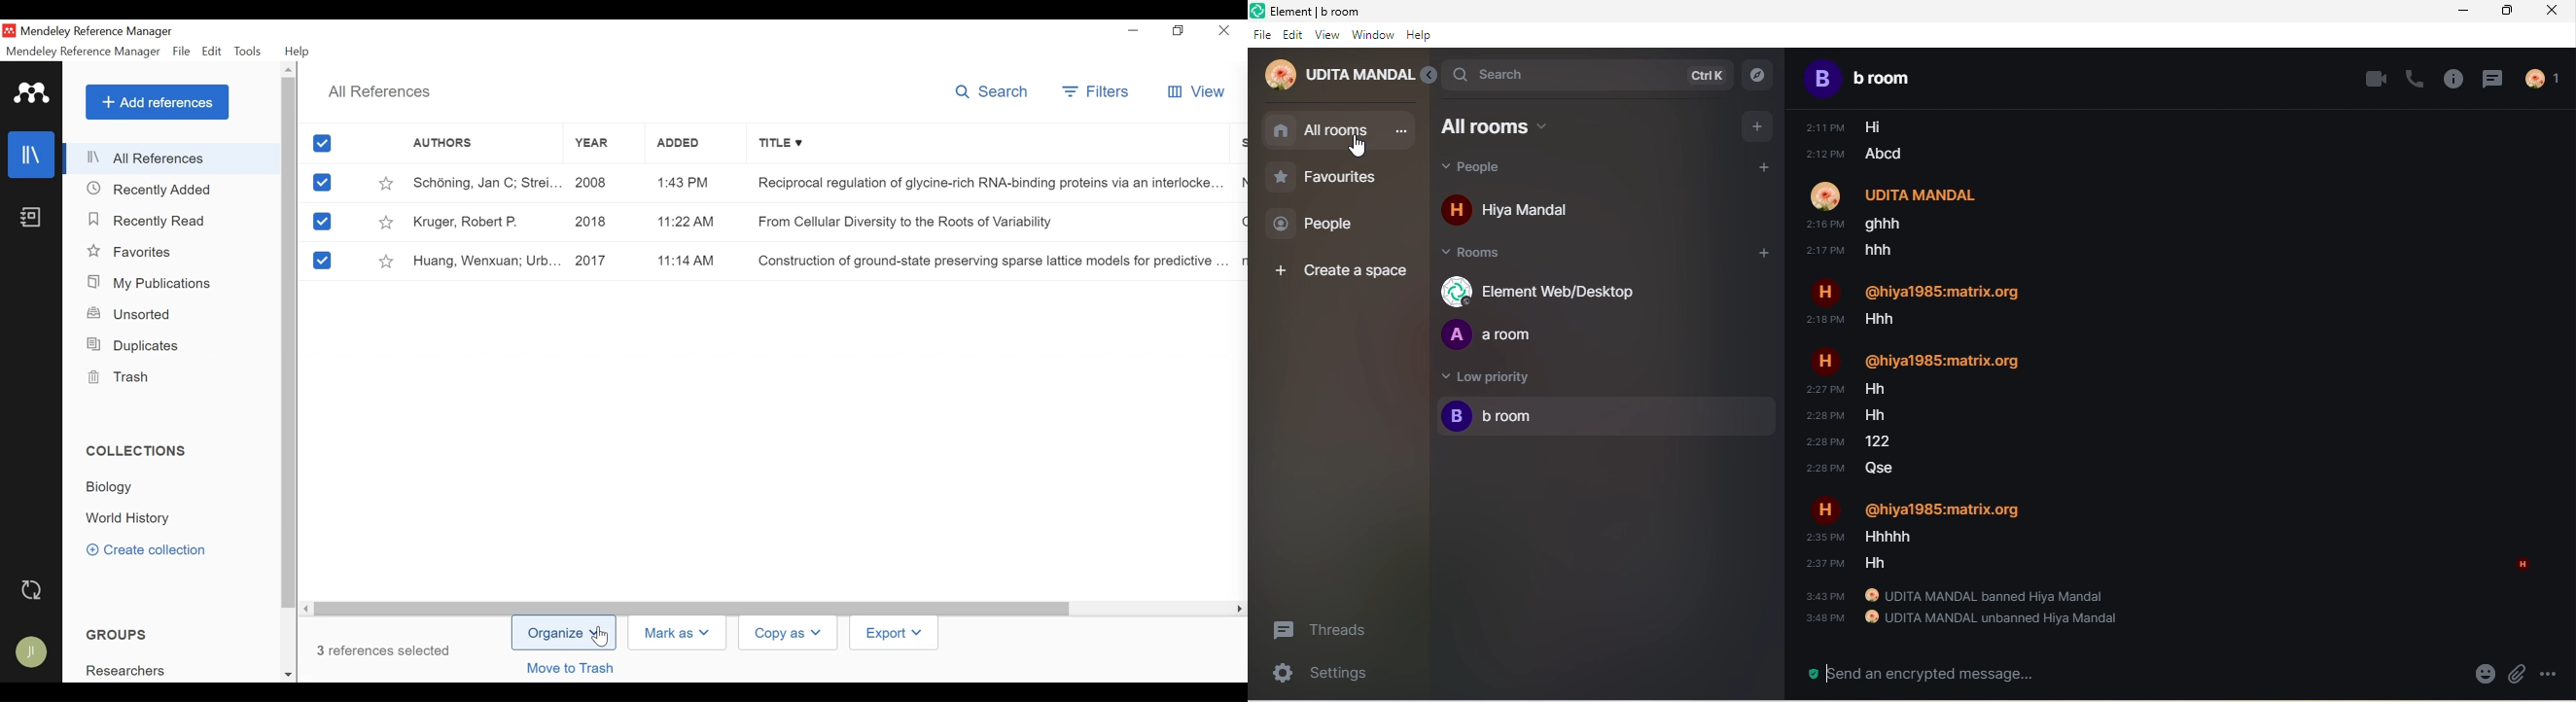  What do you see at coordinates (1323, 10) in the screenshot?
I see `Element | b room` at bounding box center [1323, 10].